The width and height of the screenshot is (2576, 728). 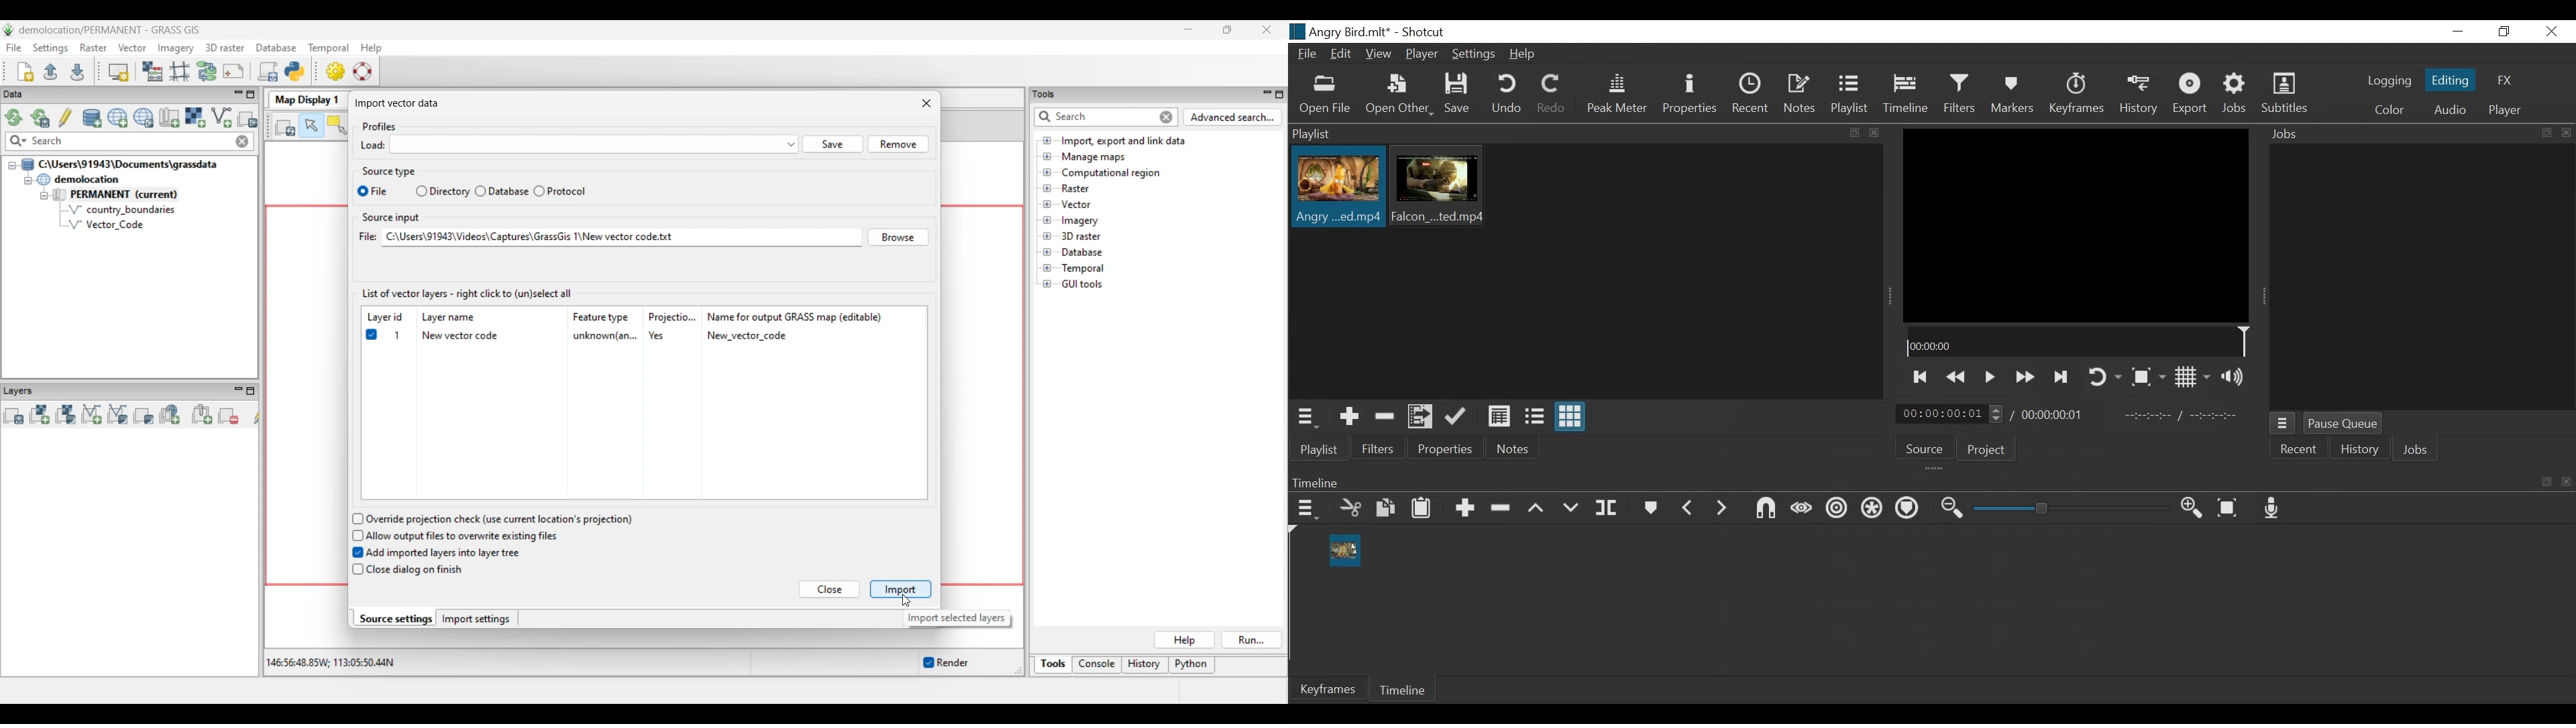 What do you see at coordinates (2106, 377) in the screenshot?
I see `Toggle player looping` at bounding box center [2106, 377].